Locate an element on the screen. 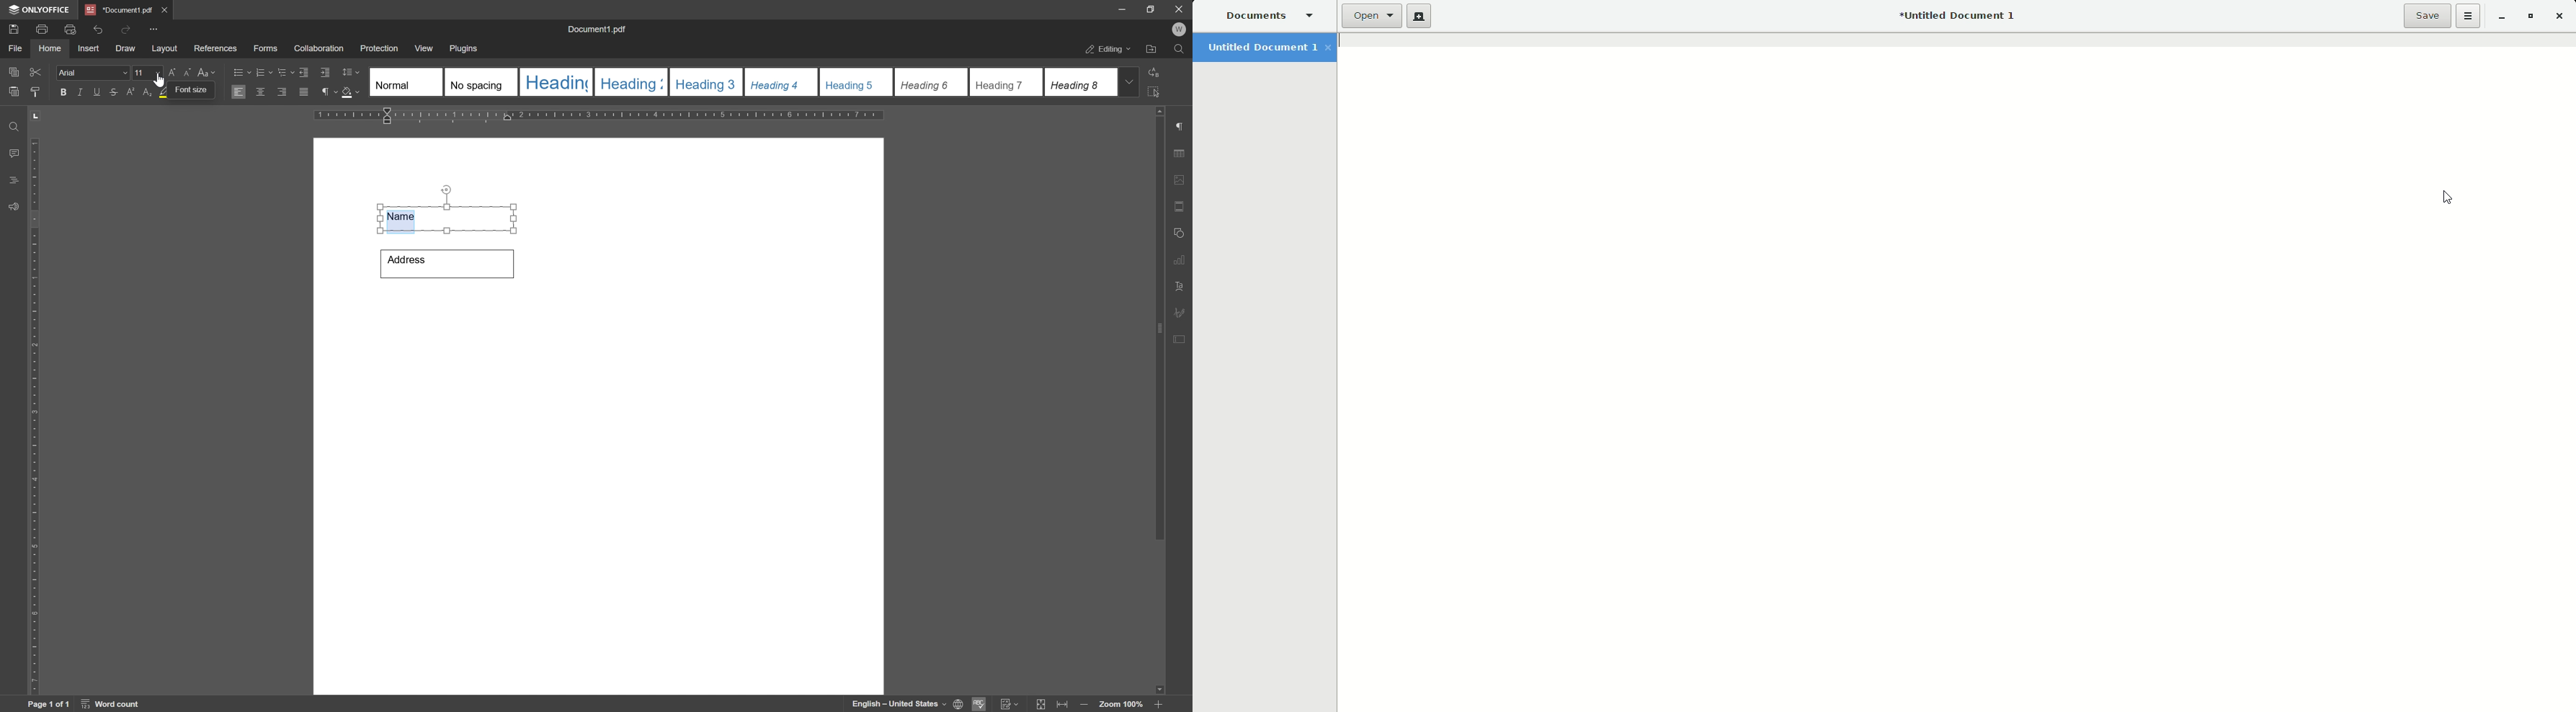 This screenshot has height=728, width=2576. Increase indent is located at coordinates (327, 73).